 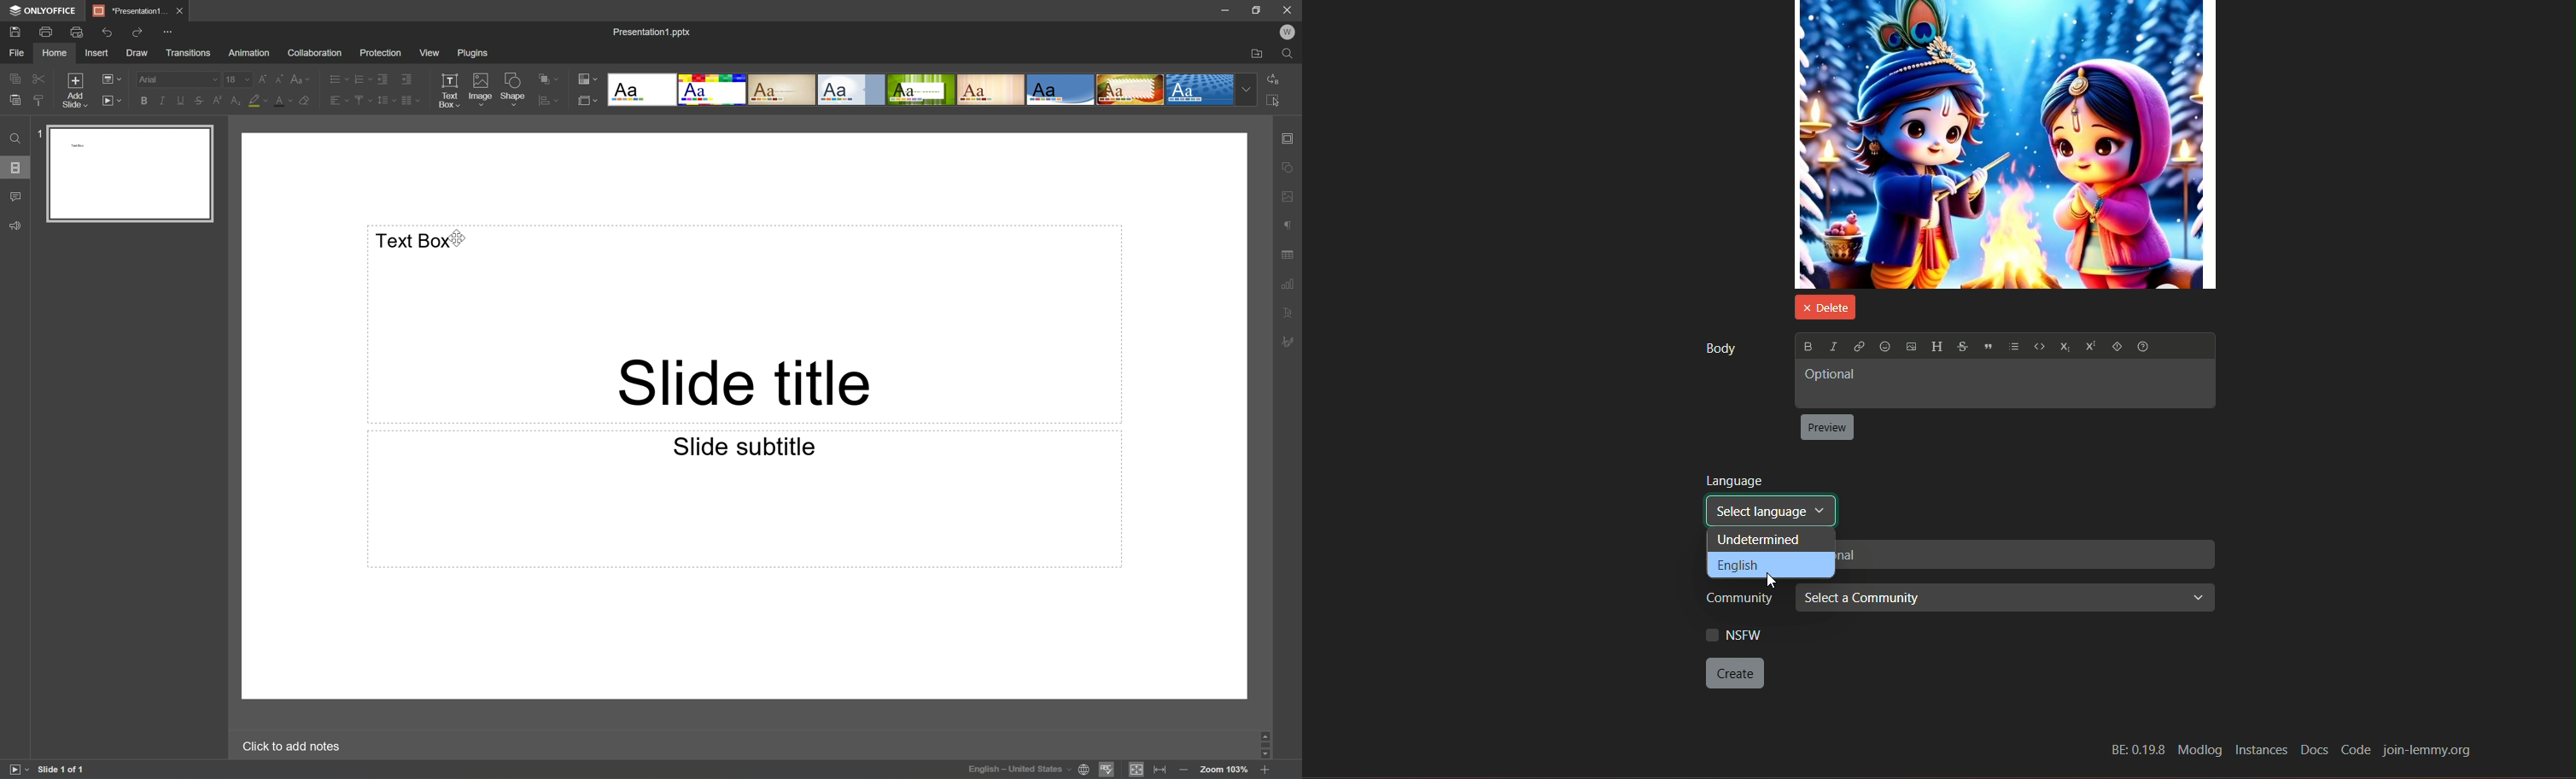 I want to click on Plugins, so click(x=474, y=52).